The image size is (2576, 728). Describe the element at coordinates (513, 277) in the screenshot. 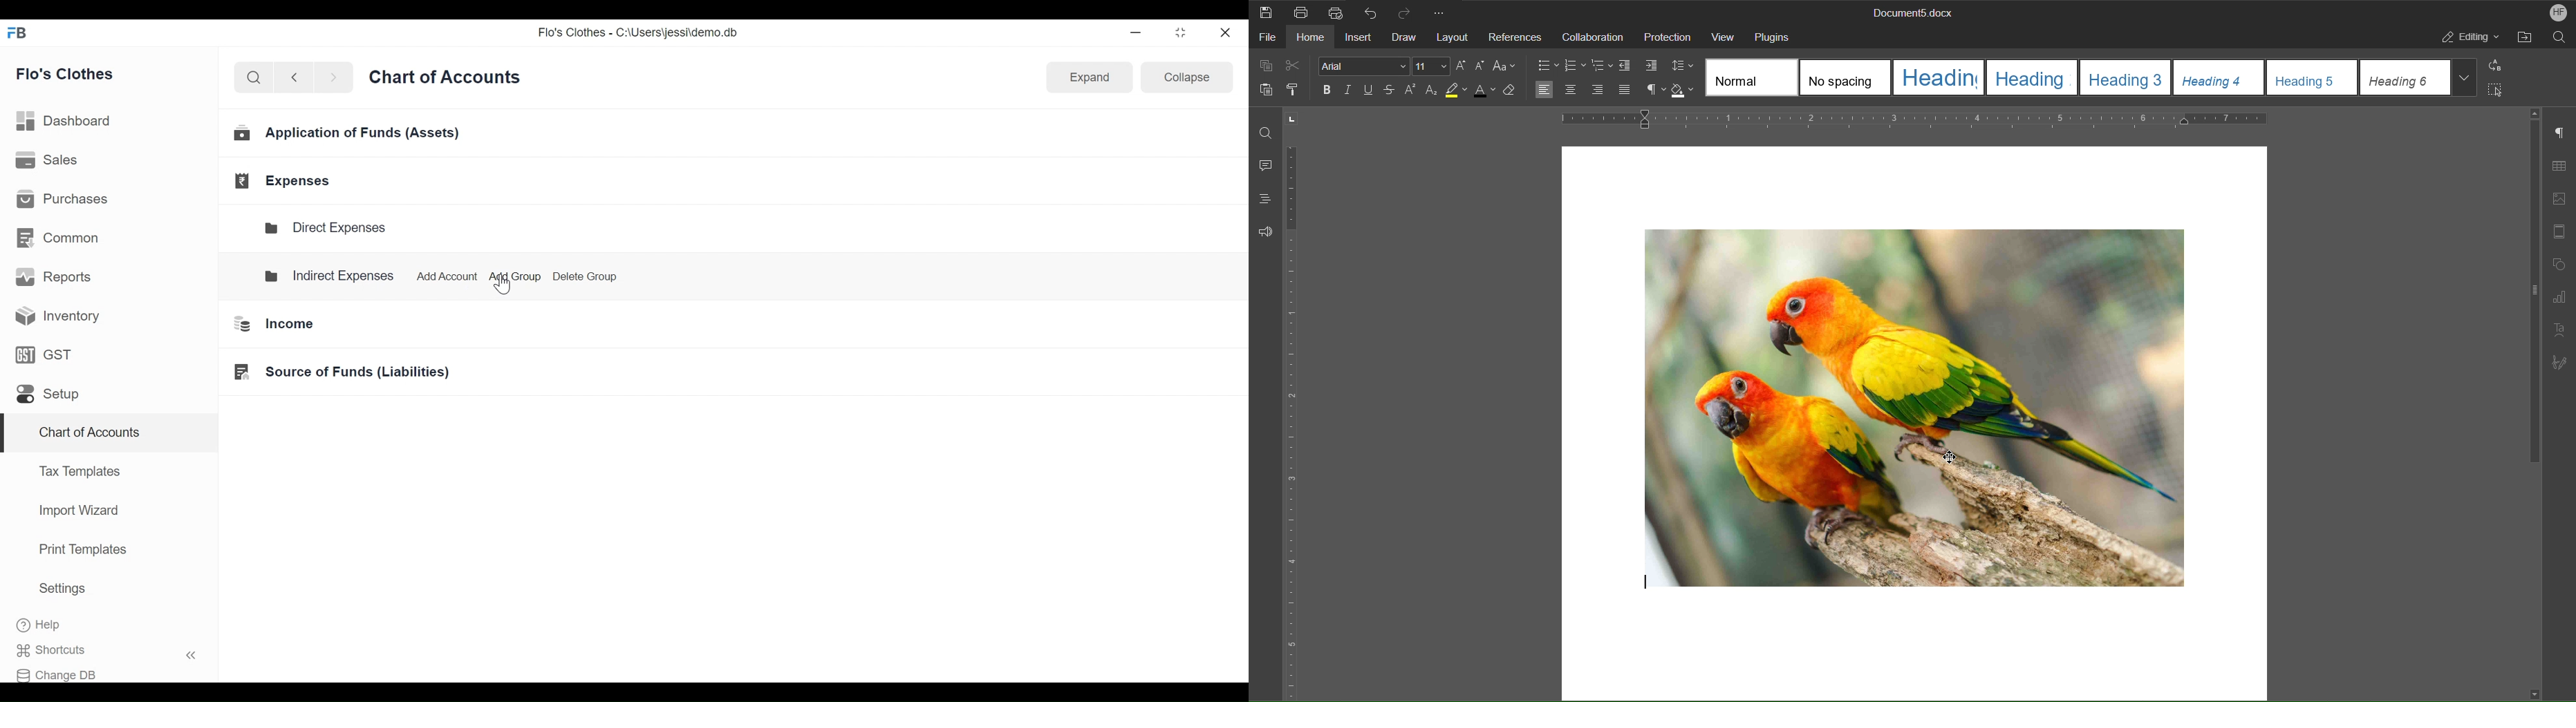

I see `Add Group` at that location.